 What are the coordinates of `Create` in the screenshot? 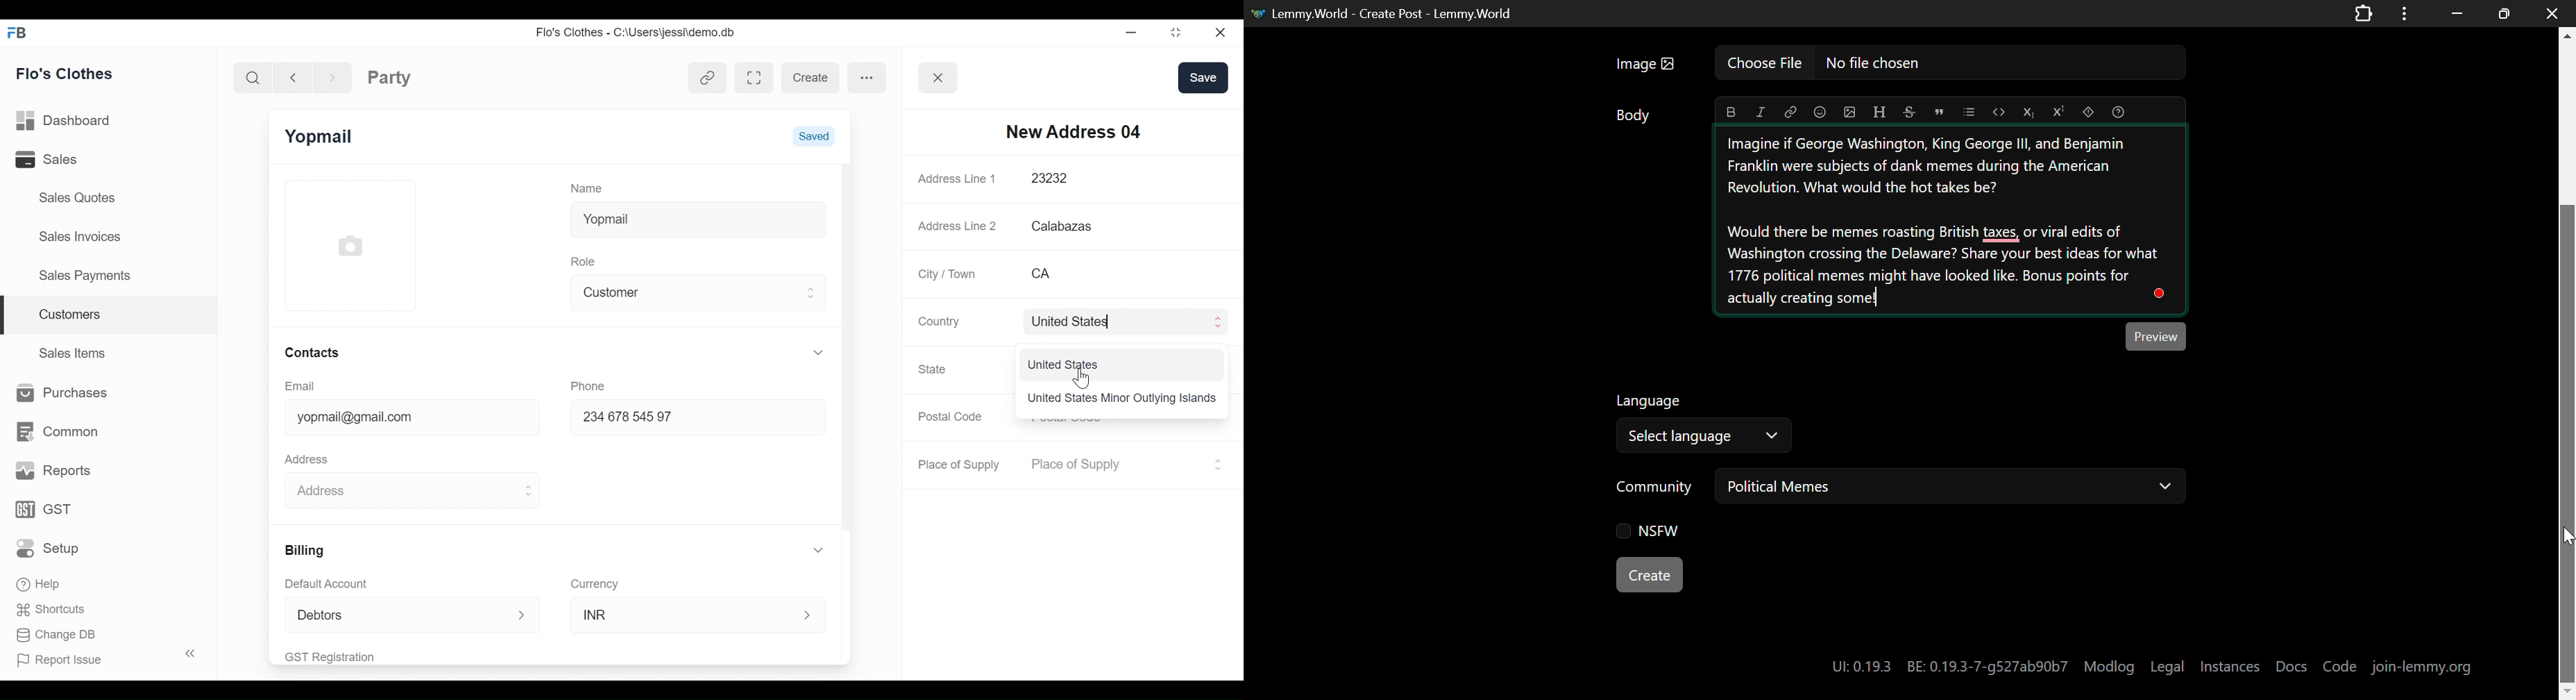 It's located at (1649, 574).